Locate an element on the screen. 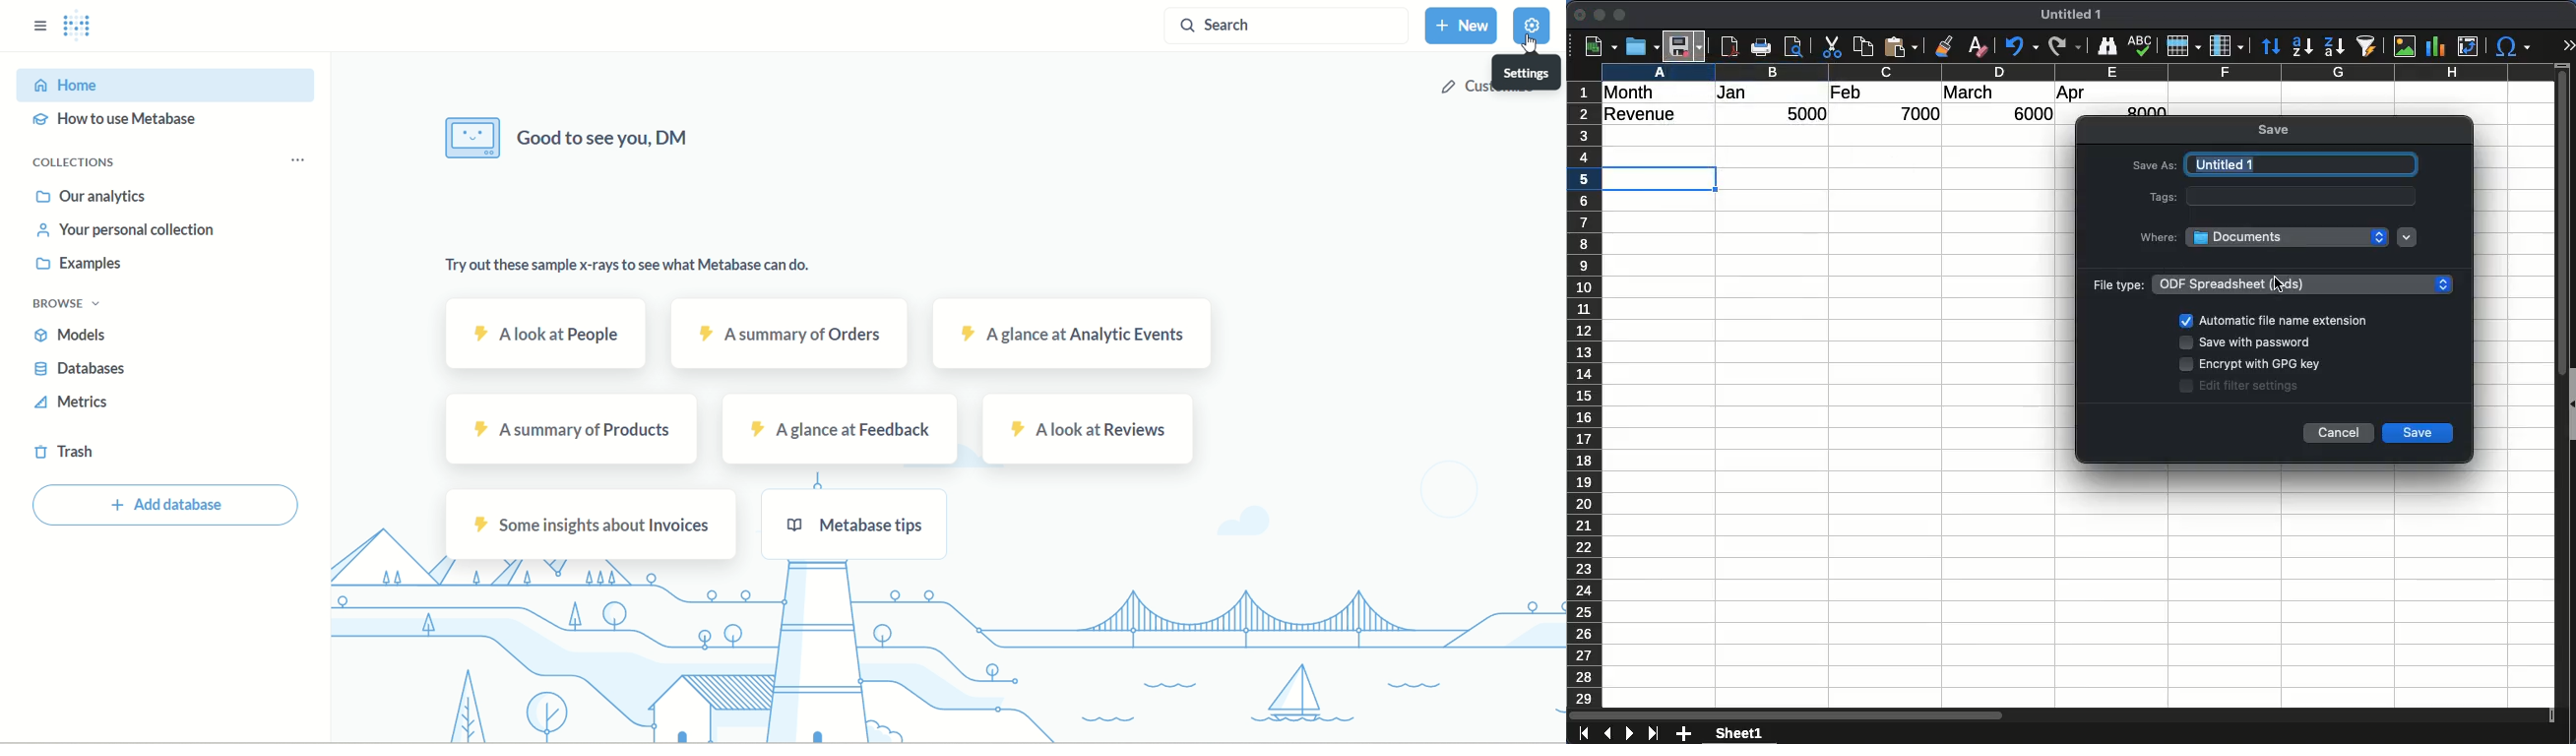  automatic file name extension is located at coordinates (2284, 321).